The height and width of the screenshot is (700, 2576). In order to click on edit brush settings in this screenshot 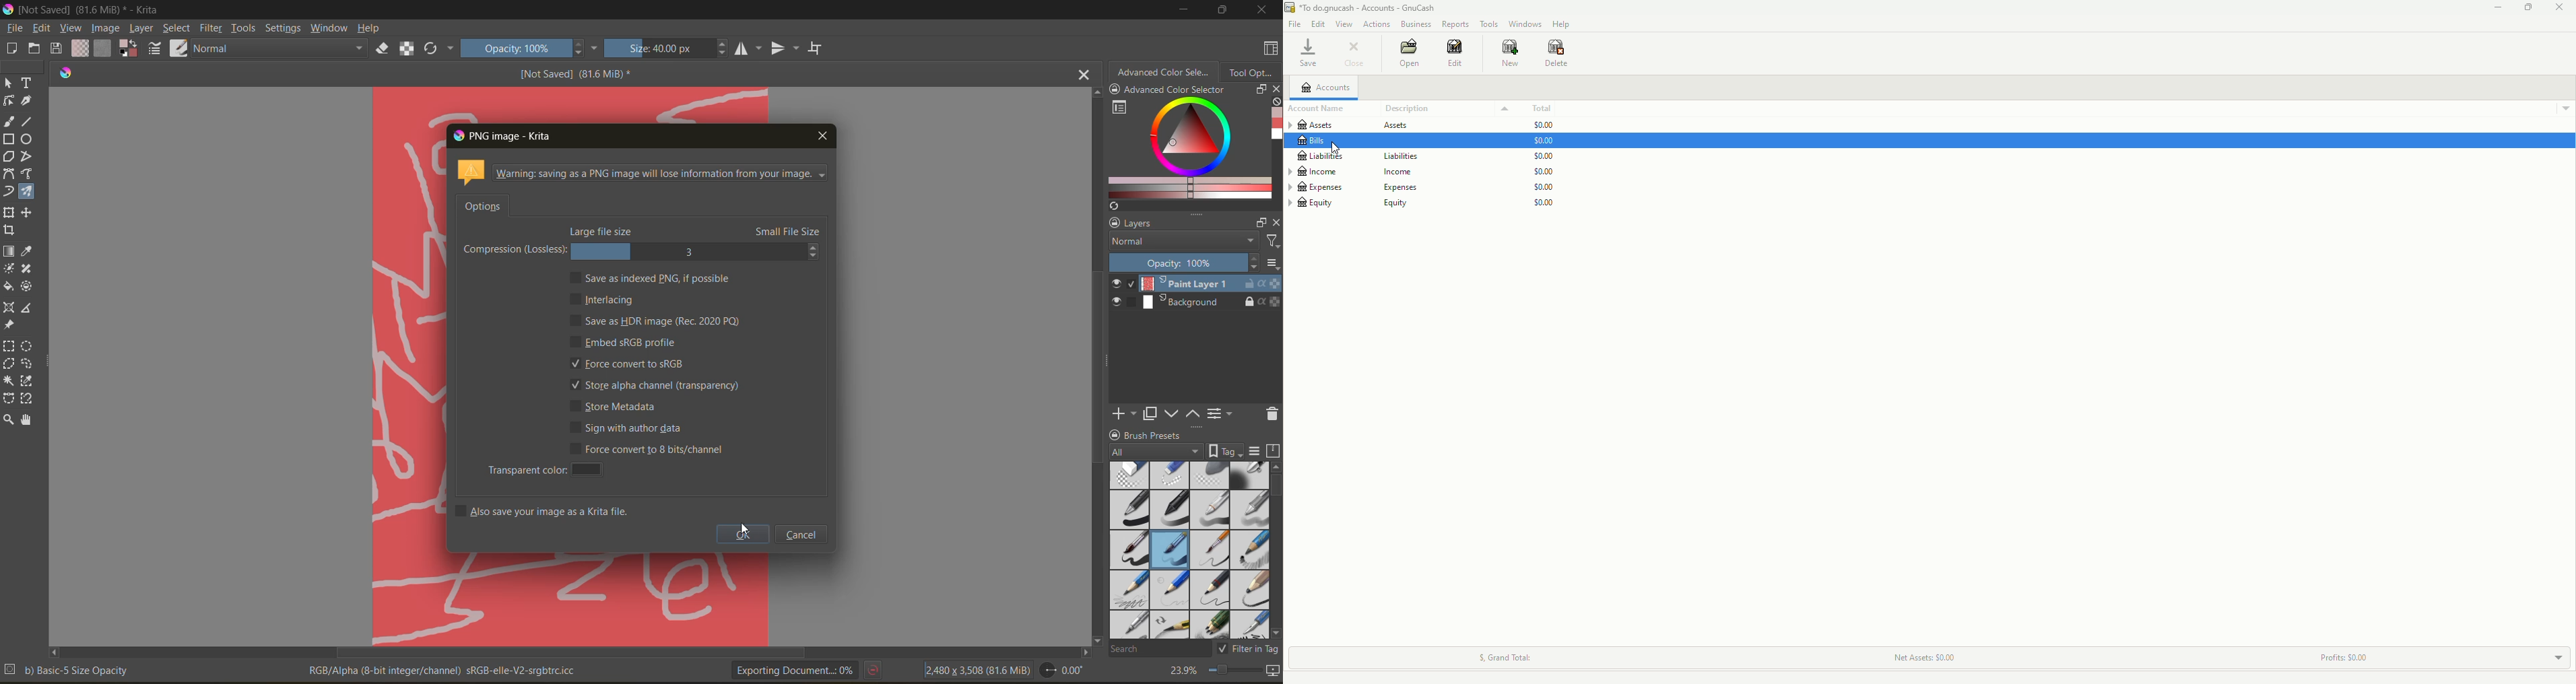, I will do `click(154, 49)`.